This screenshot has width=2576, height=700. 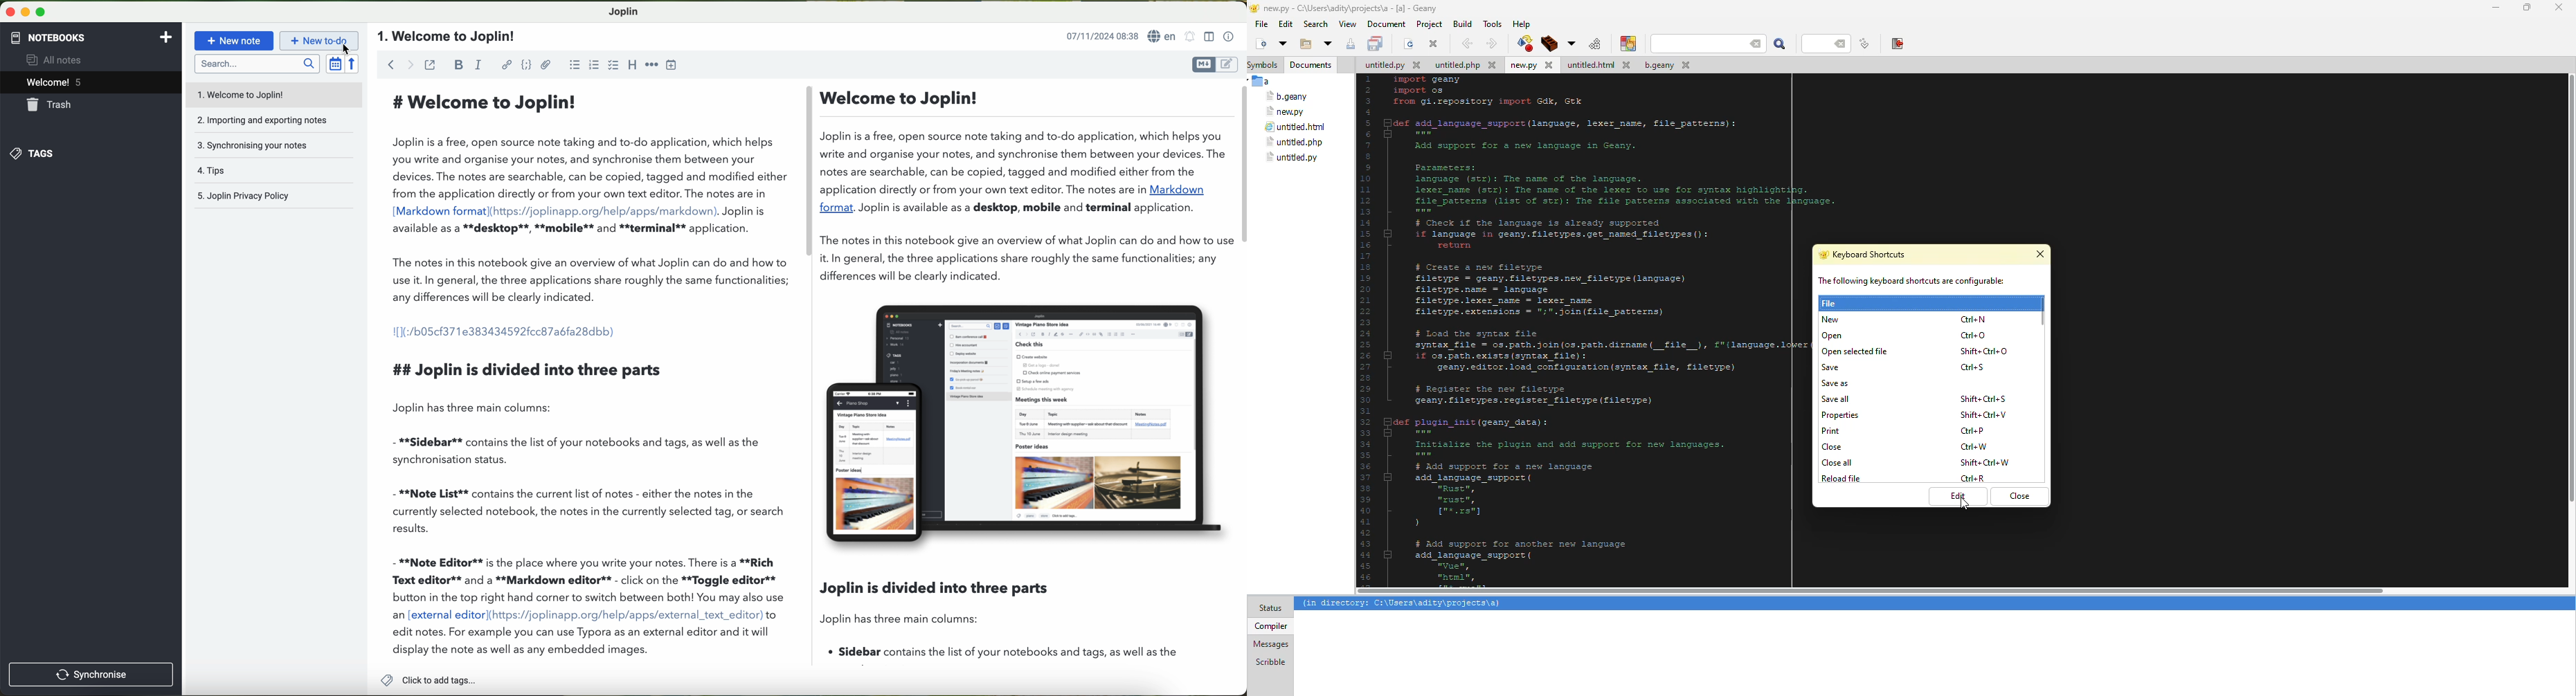 I want to click on welcome, so click(x=91, y=83).